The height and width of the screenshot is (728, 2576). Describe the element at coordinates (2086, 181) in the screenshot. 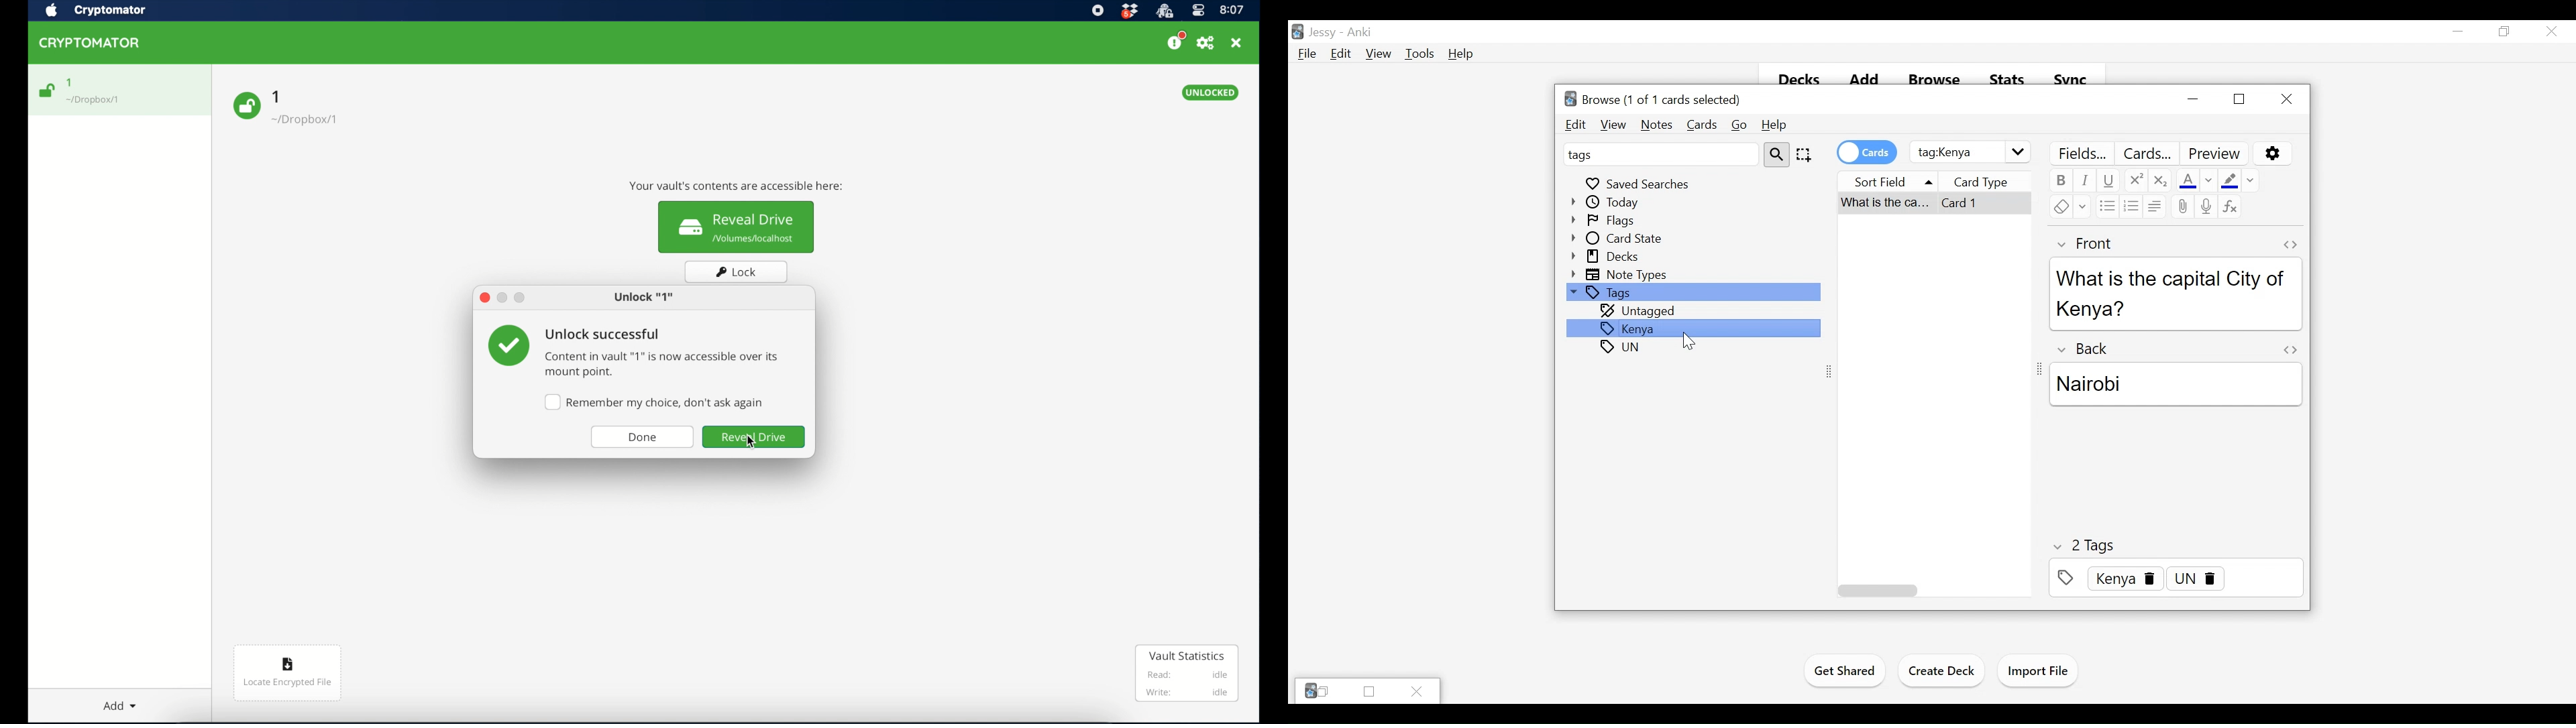

I see `Italics` at that location.